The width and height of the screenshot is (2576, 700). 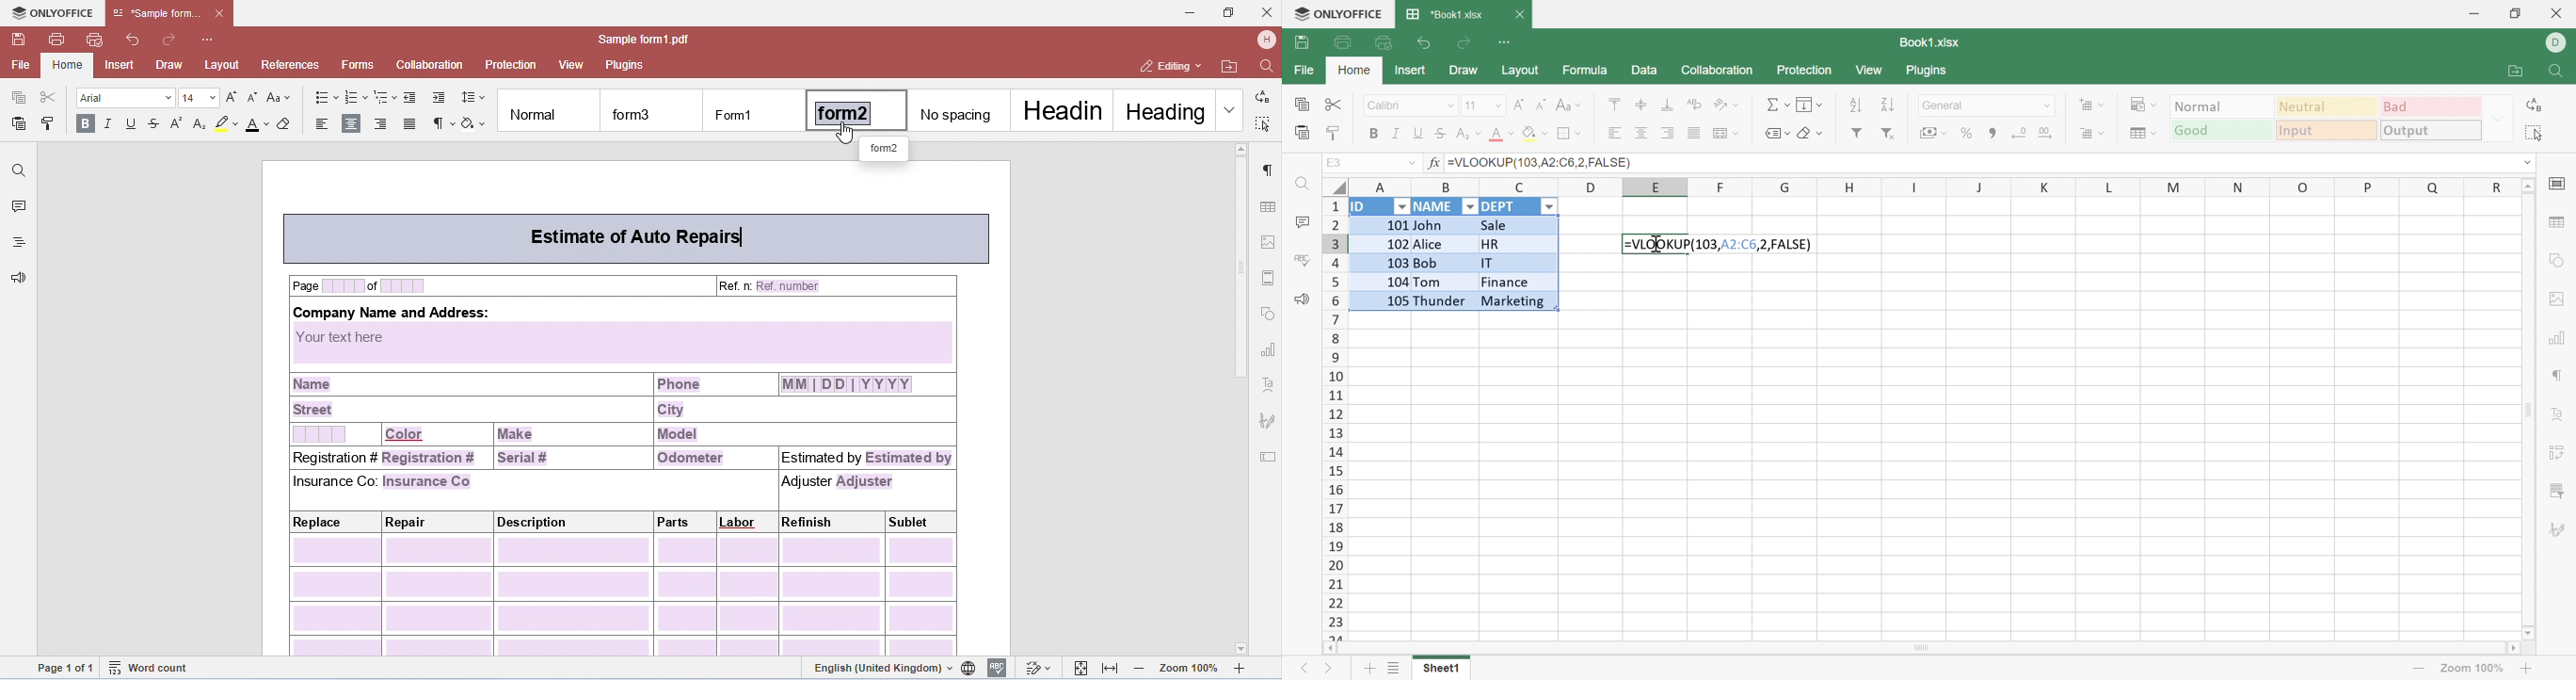 I want to click on Paste, so click(x=1301, y=132).